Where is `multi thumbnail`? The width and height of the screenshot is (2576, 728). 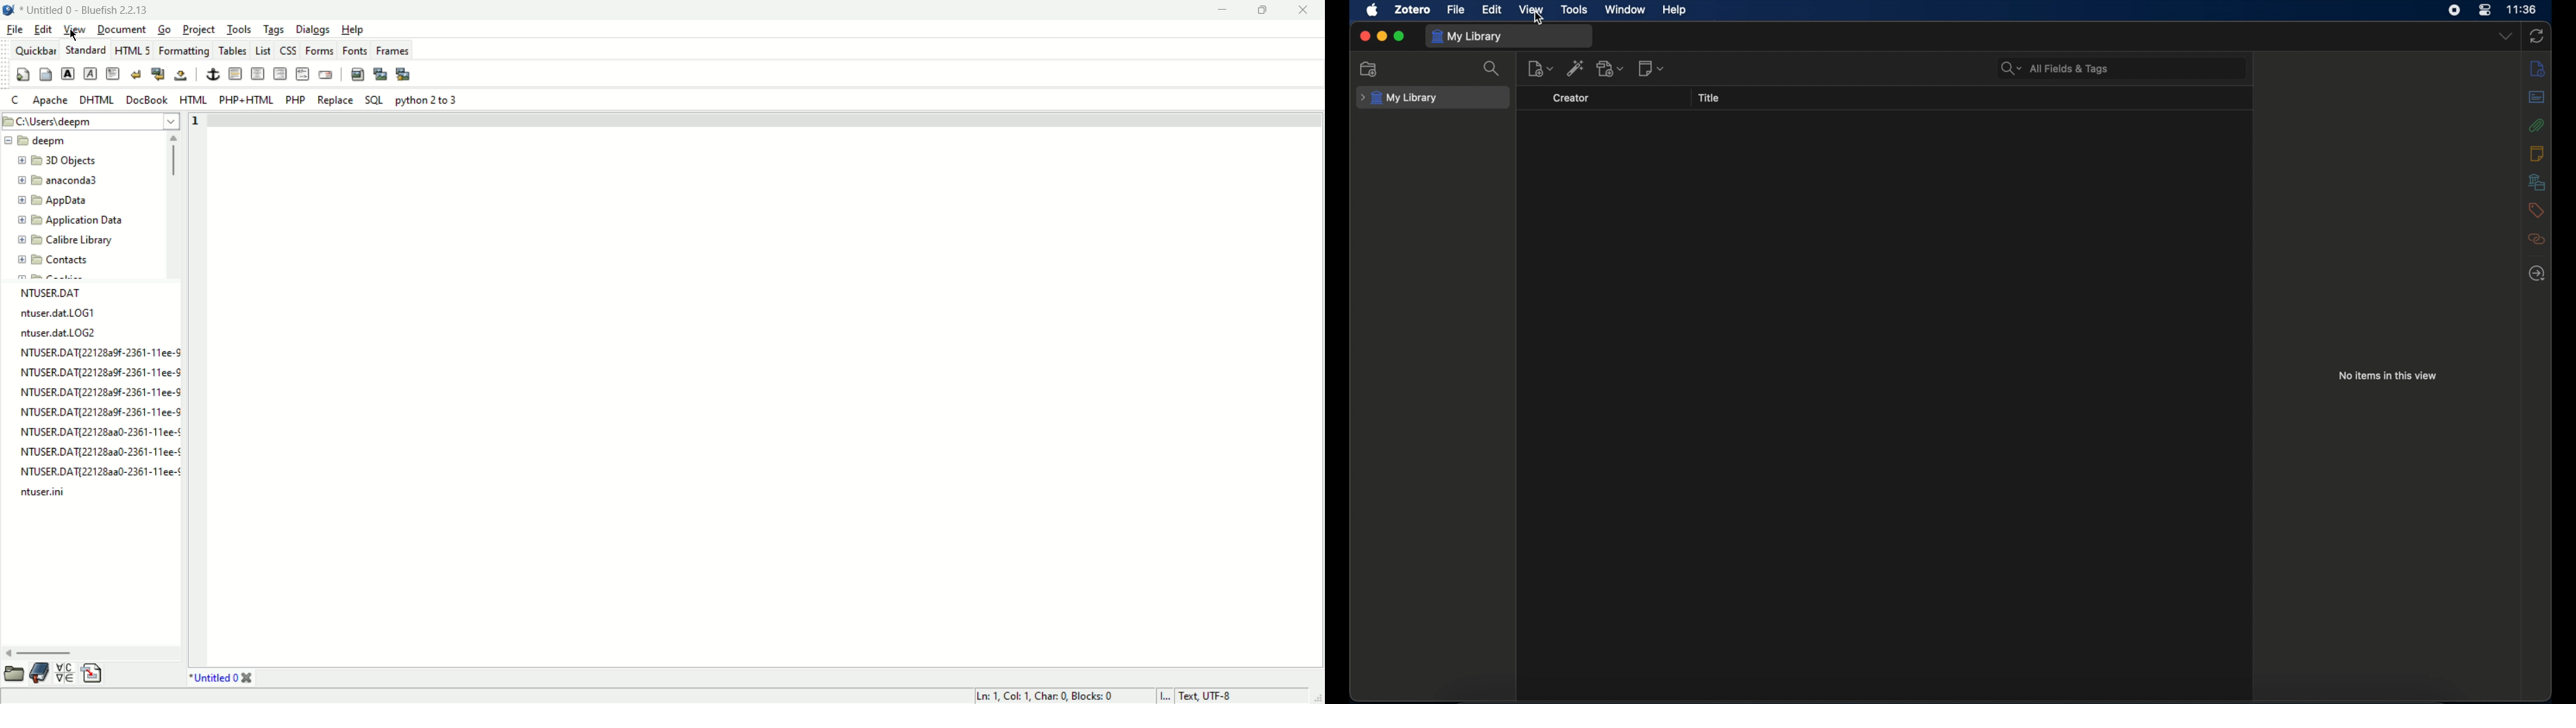
multi thumbnail is located at coordinates (403, 72).